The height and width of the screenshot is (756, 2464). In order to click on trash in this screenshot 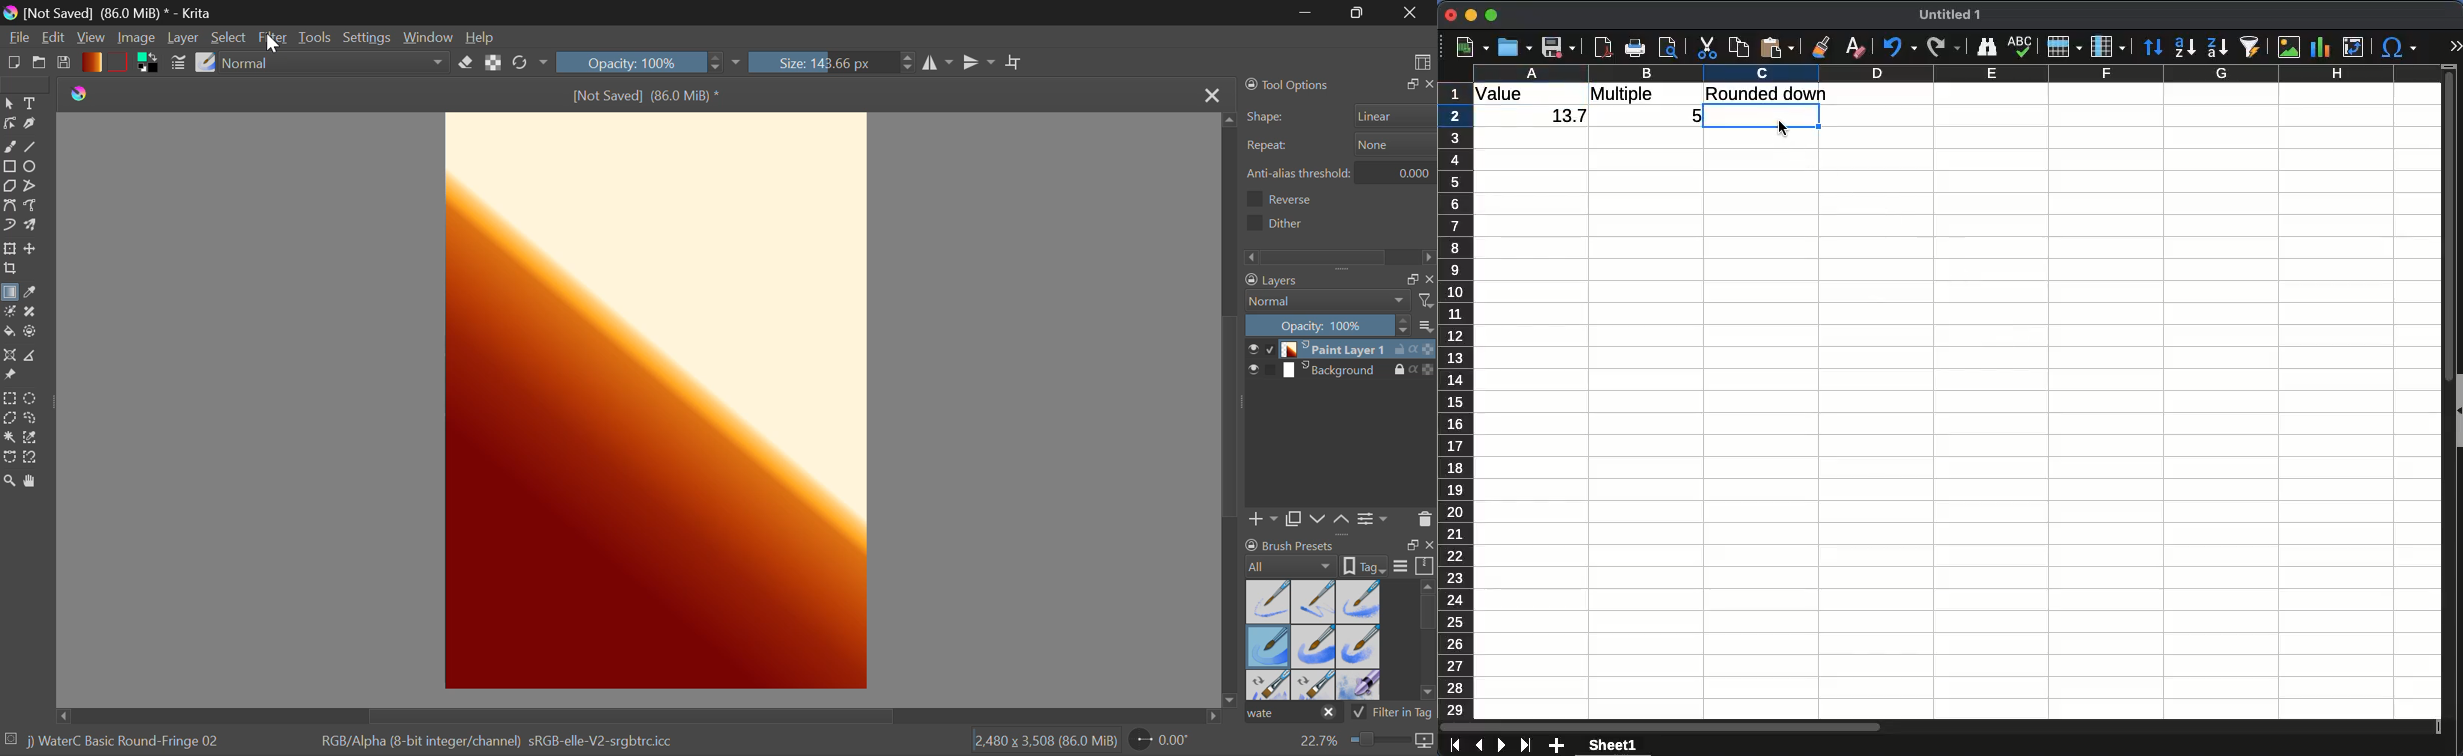, I will do `click(1424, 518)`.